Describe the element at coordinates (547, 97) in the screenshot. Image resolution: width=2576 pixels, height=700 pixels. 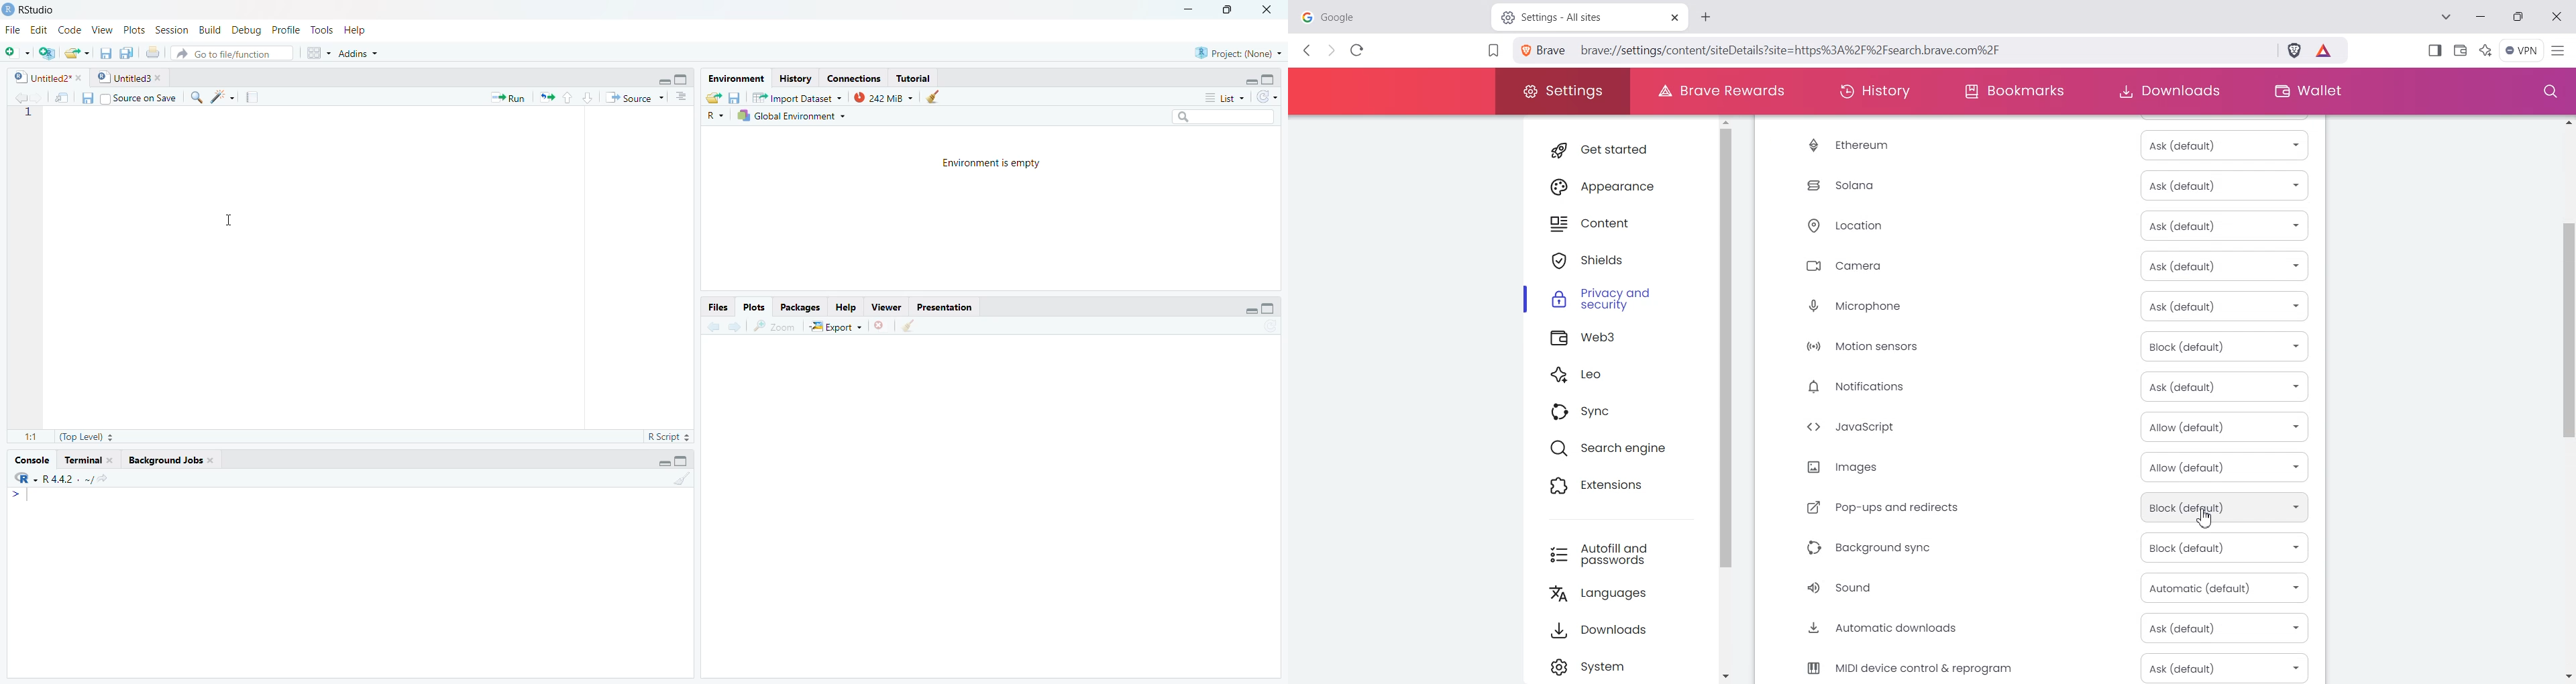
I see `re -run previoud code` at that location.